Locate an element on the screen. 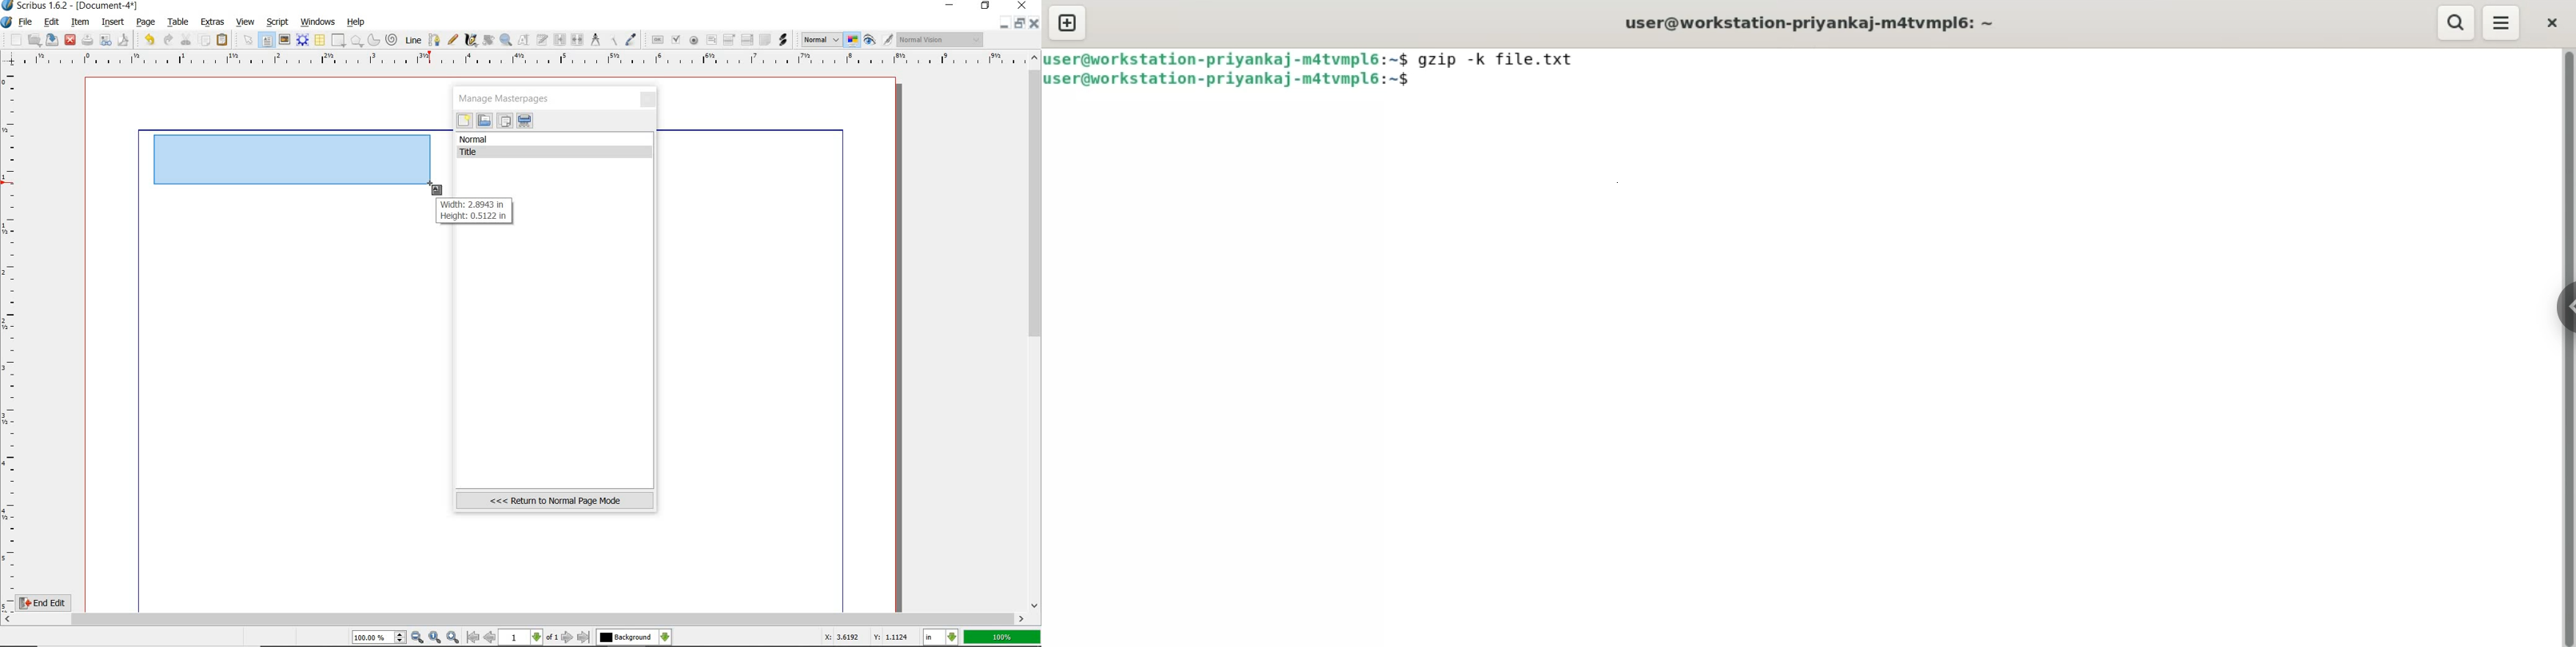  pdf check box is located at coordinates (675, 40).